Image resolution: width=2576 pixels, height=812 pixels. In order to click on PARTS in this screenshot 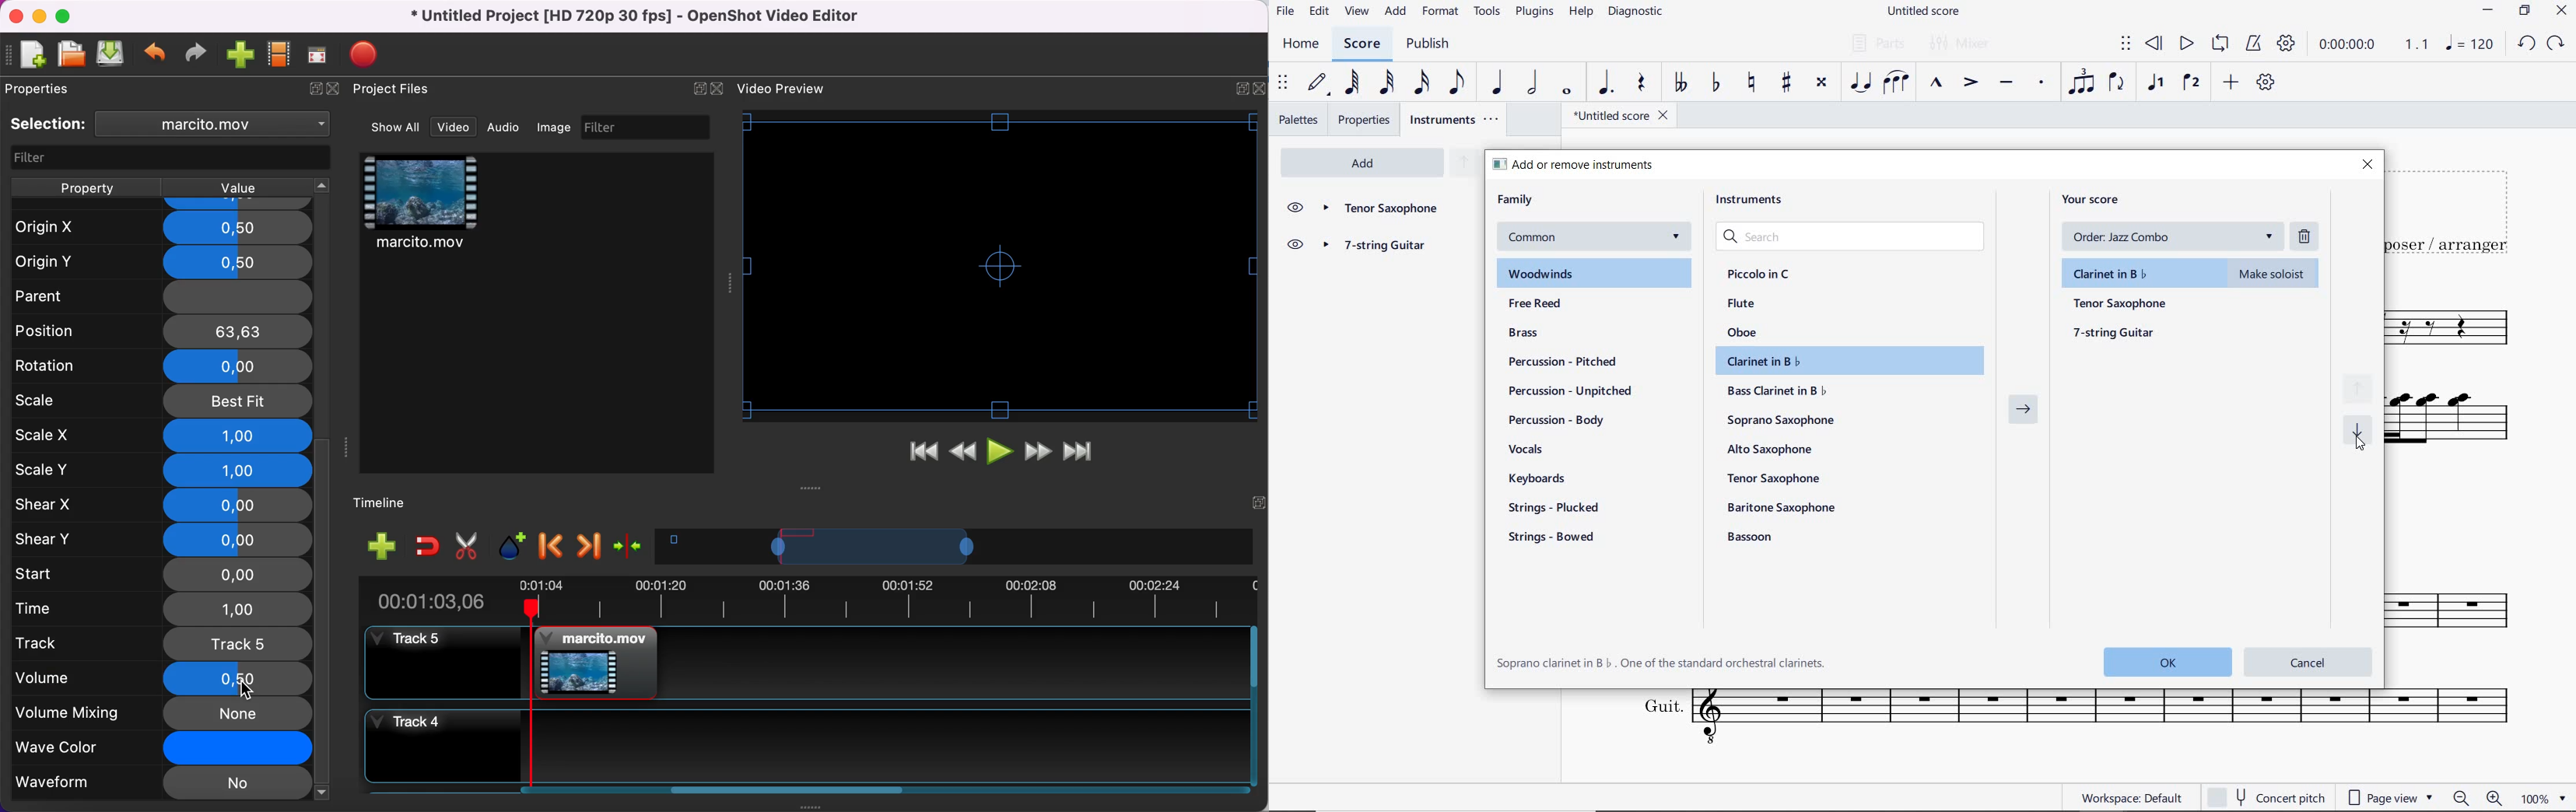, I will do `click(1875, 41)`.